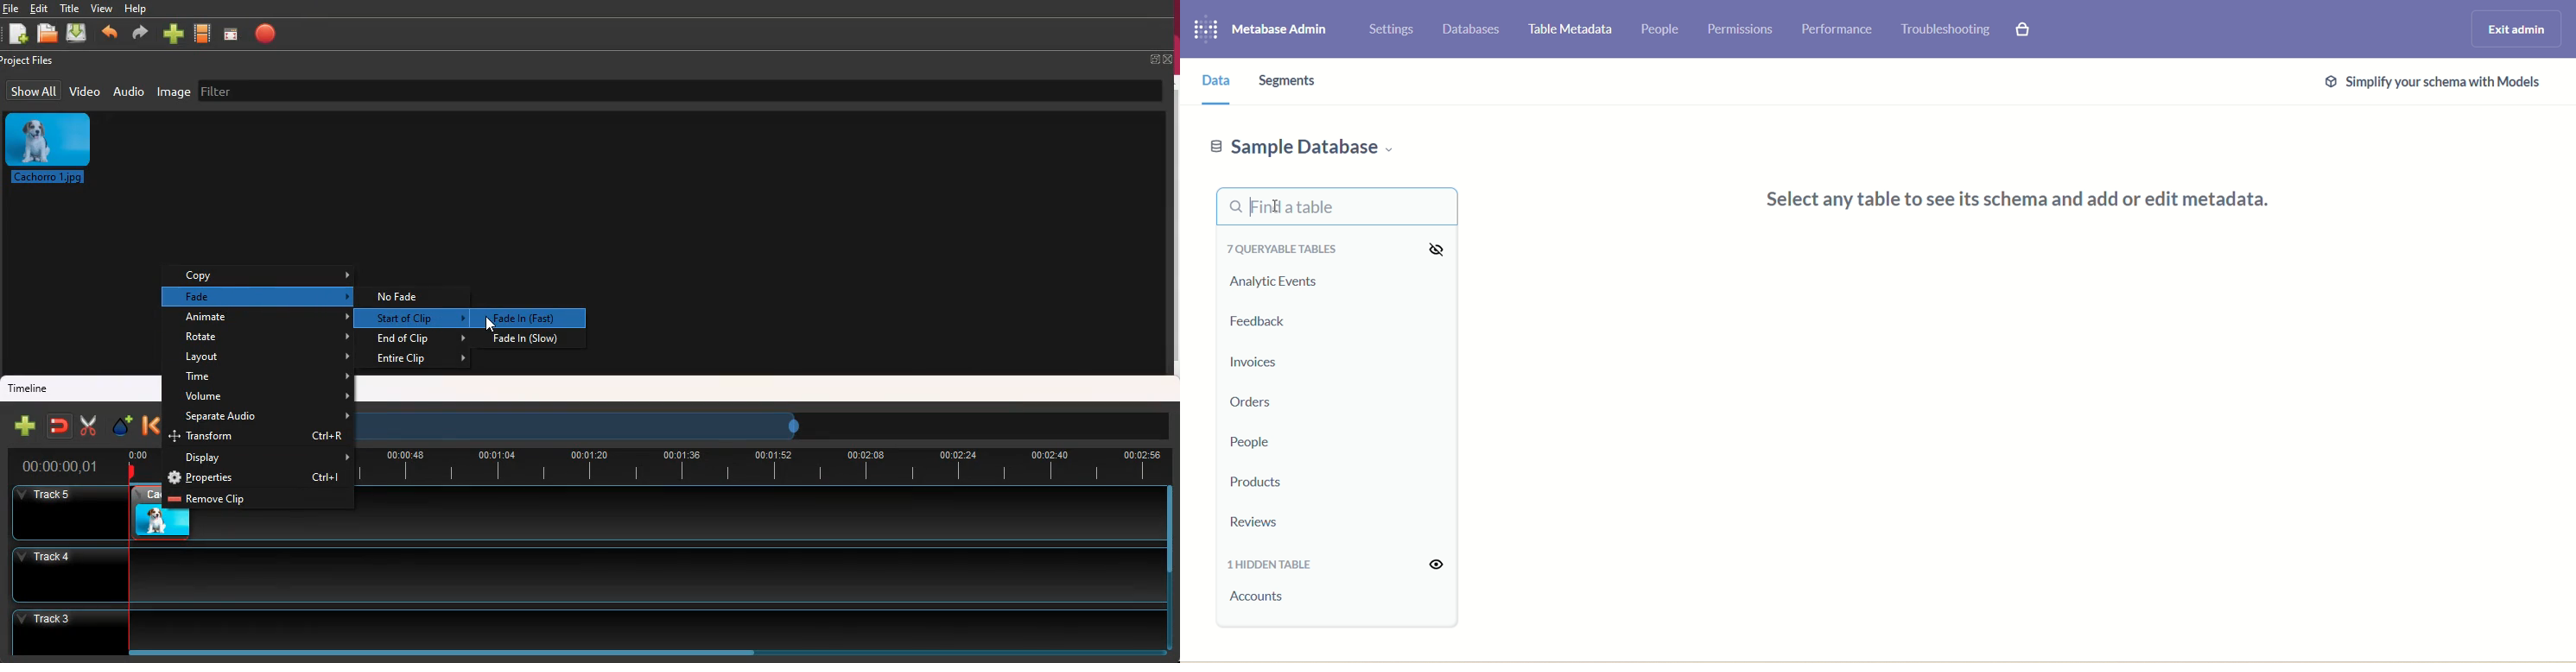 The image size is (2576, 672). Describe the element at coordinates (769, 514) in the screenshot. I see `track5` at that location.